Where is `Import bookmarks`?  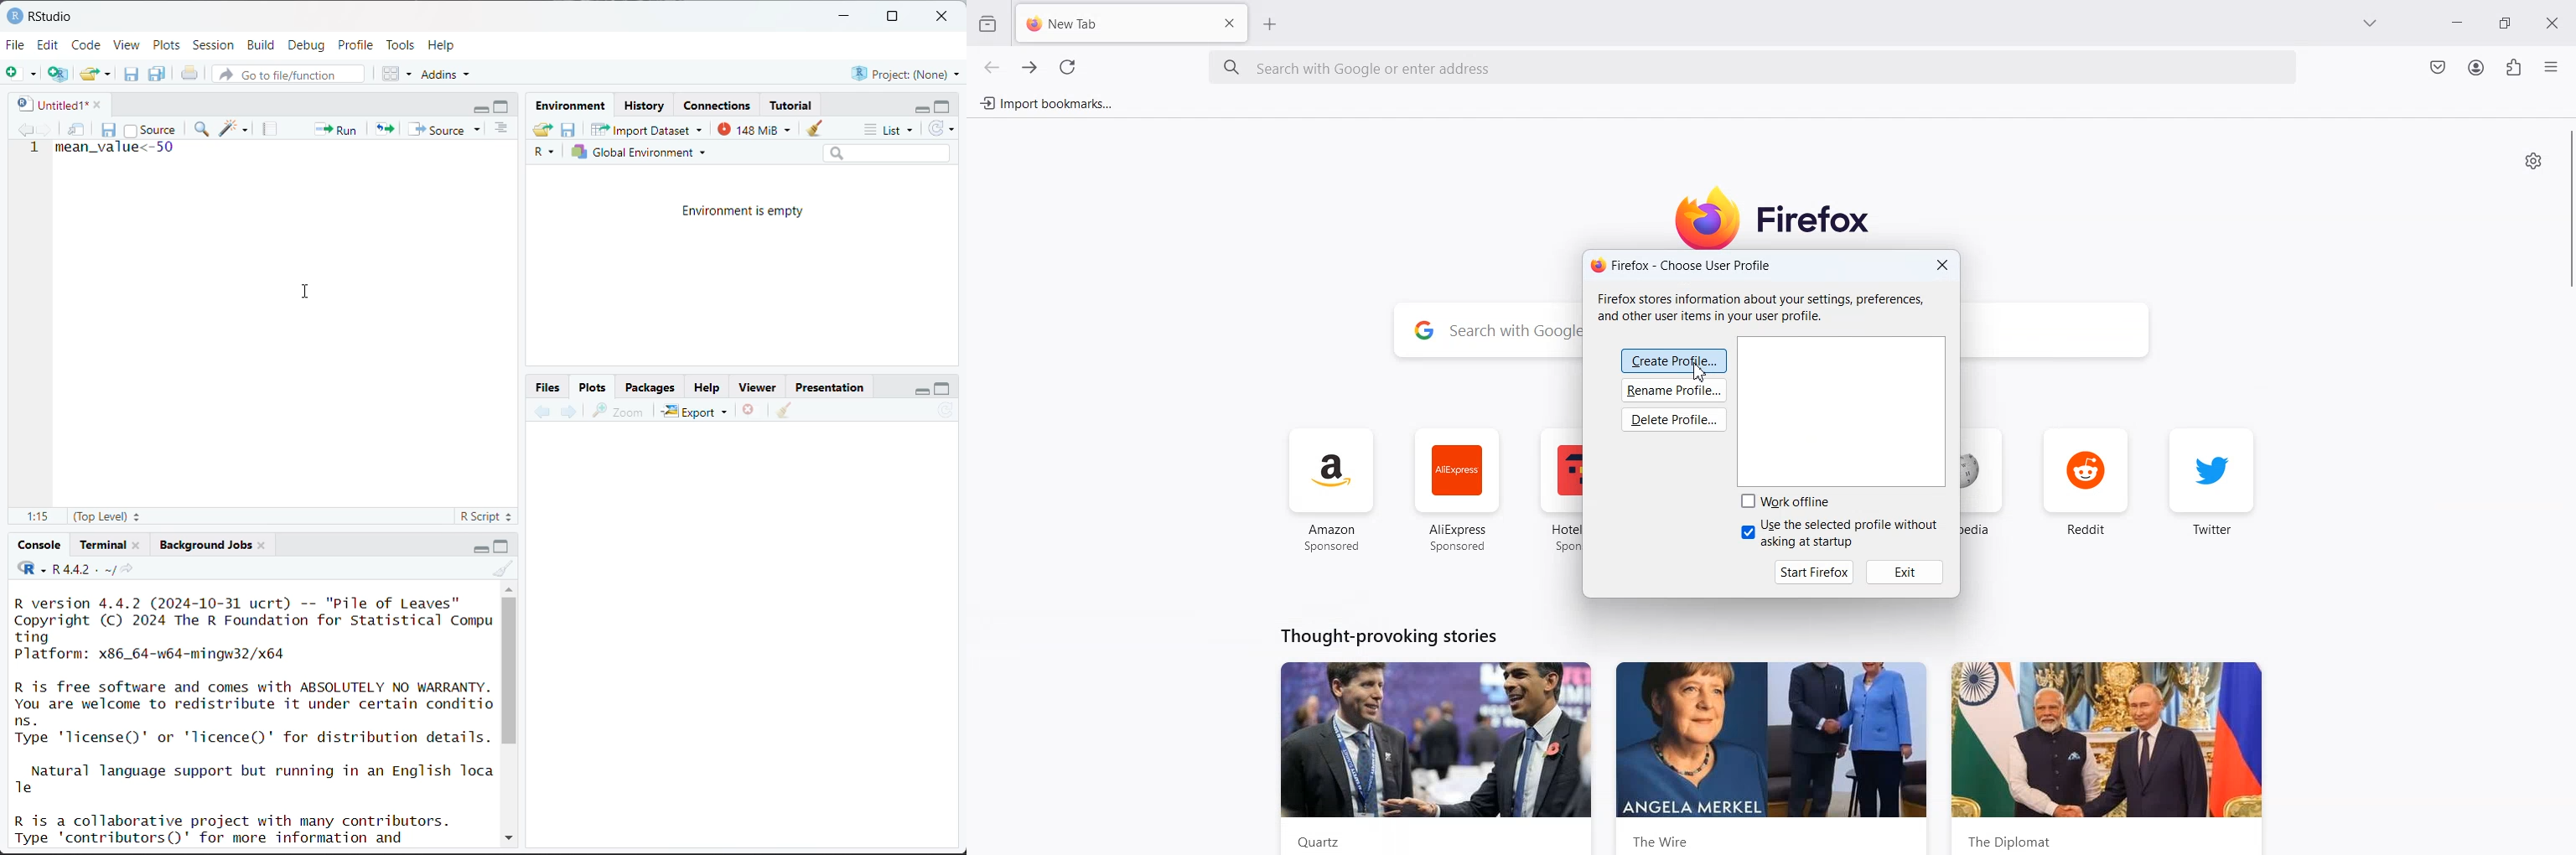
Import bookmarks is located at coordinates (1046, 103).